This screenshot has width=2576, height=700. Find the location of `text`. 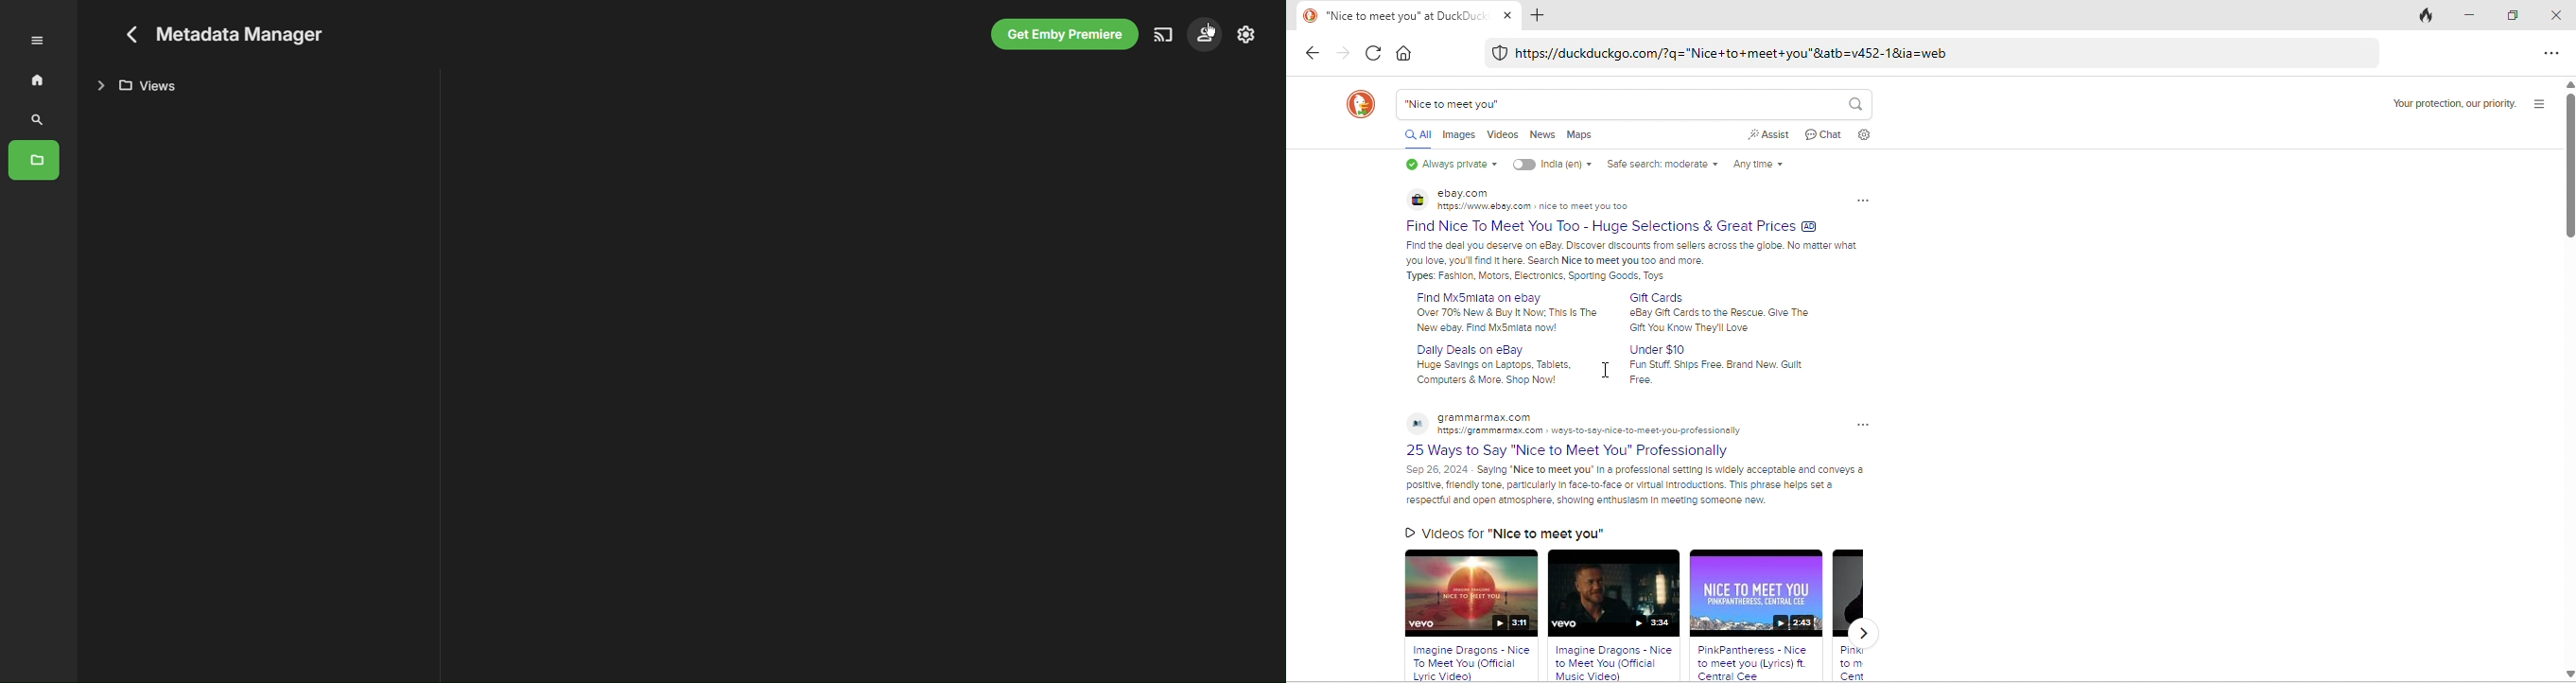

text is located at coordinates (1660, 296).